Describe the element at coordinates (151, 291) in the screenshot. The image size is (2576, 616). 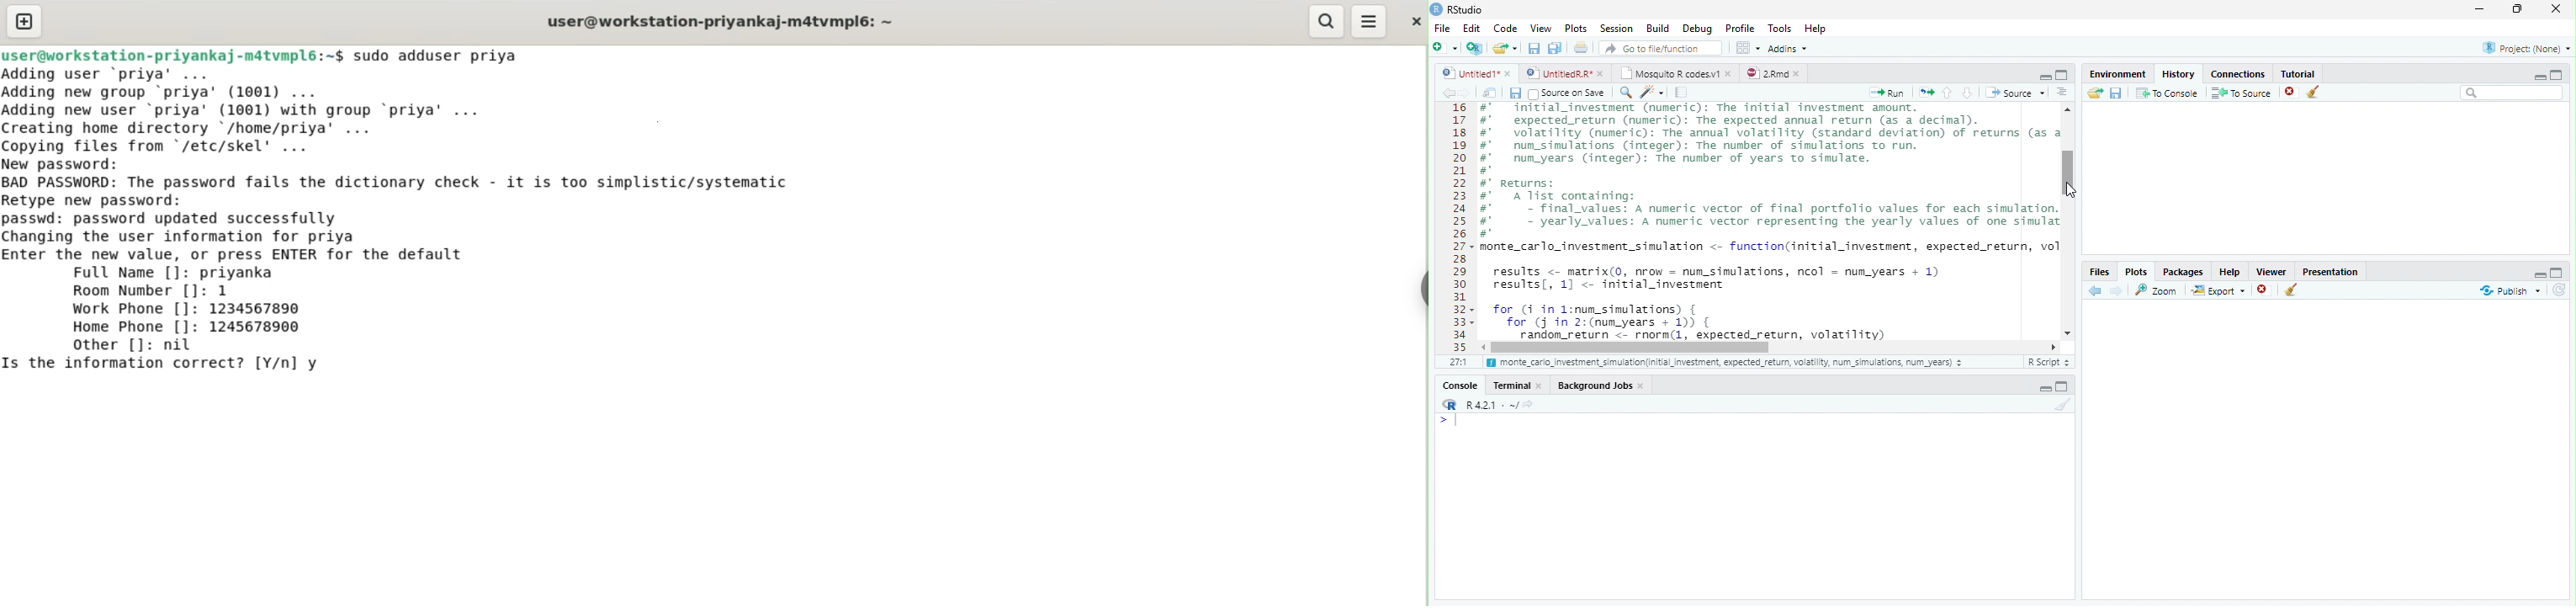
I see `Room Number []: 1` at that location.